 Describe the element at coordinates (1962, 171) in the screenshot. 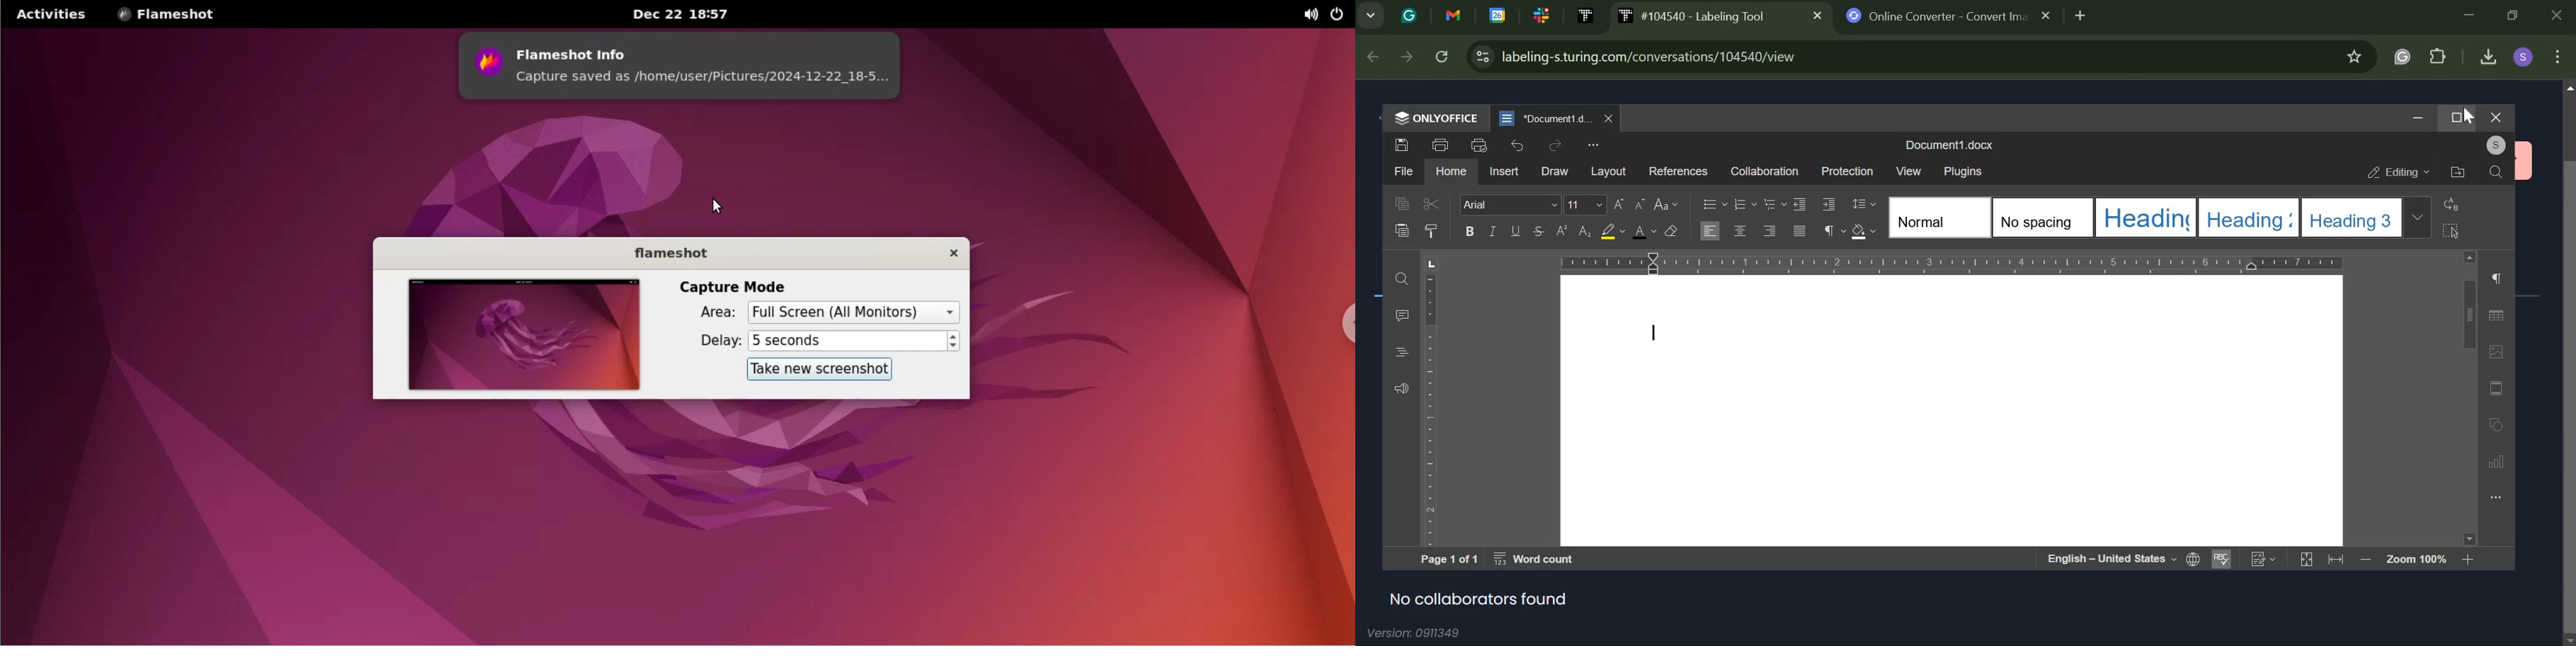

I see `plugins` at that location.